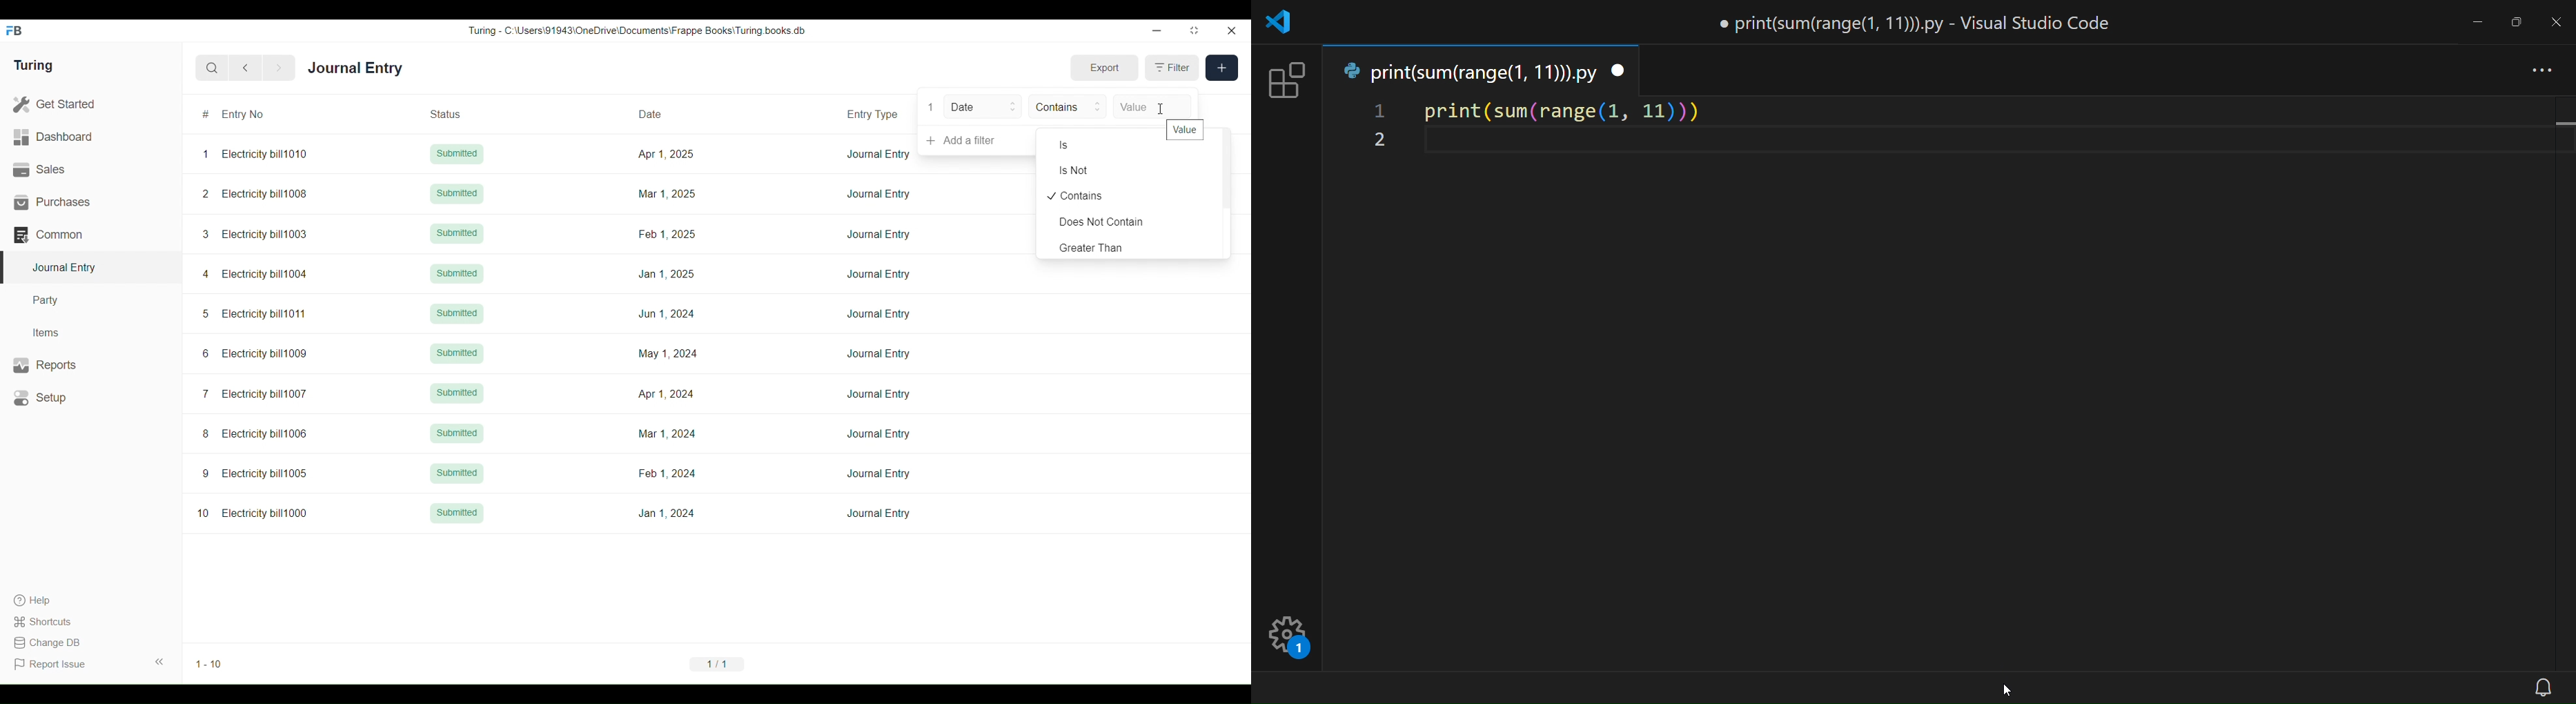 The image size is (2576, 728). What do you see at coordinates (1129, 171) in the screenshot?
I see `Is Not` at bounding box center [1129, 171].